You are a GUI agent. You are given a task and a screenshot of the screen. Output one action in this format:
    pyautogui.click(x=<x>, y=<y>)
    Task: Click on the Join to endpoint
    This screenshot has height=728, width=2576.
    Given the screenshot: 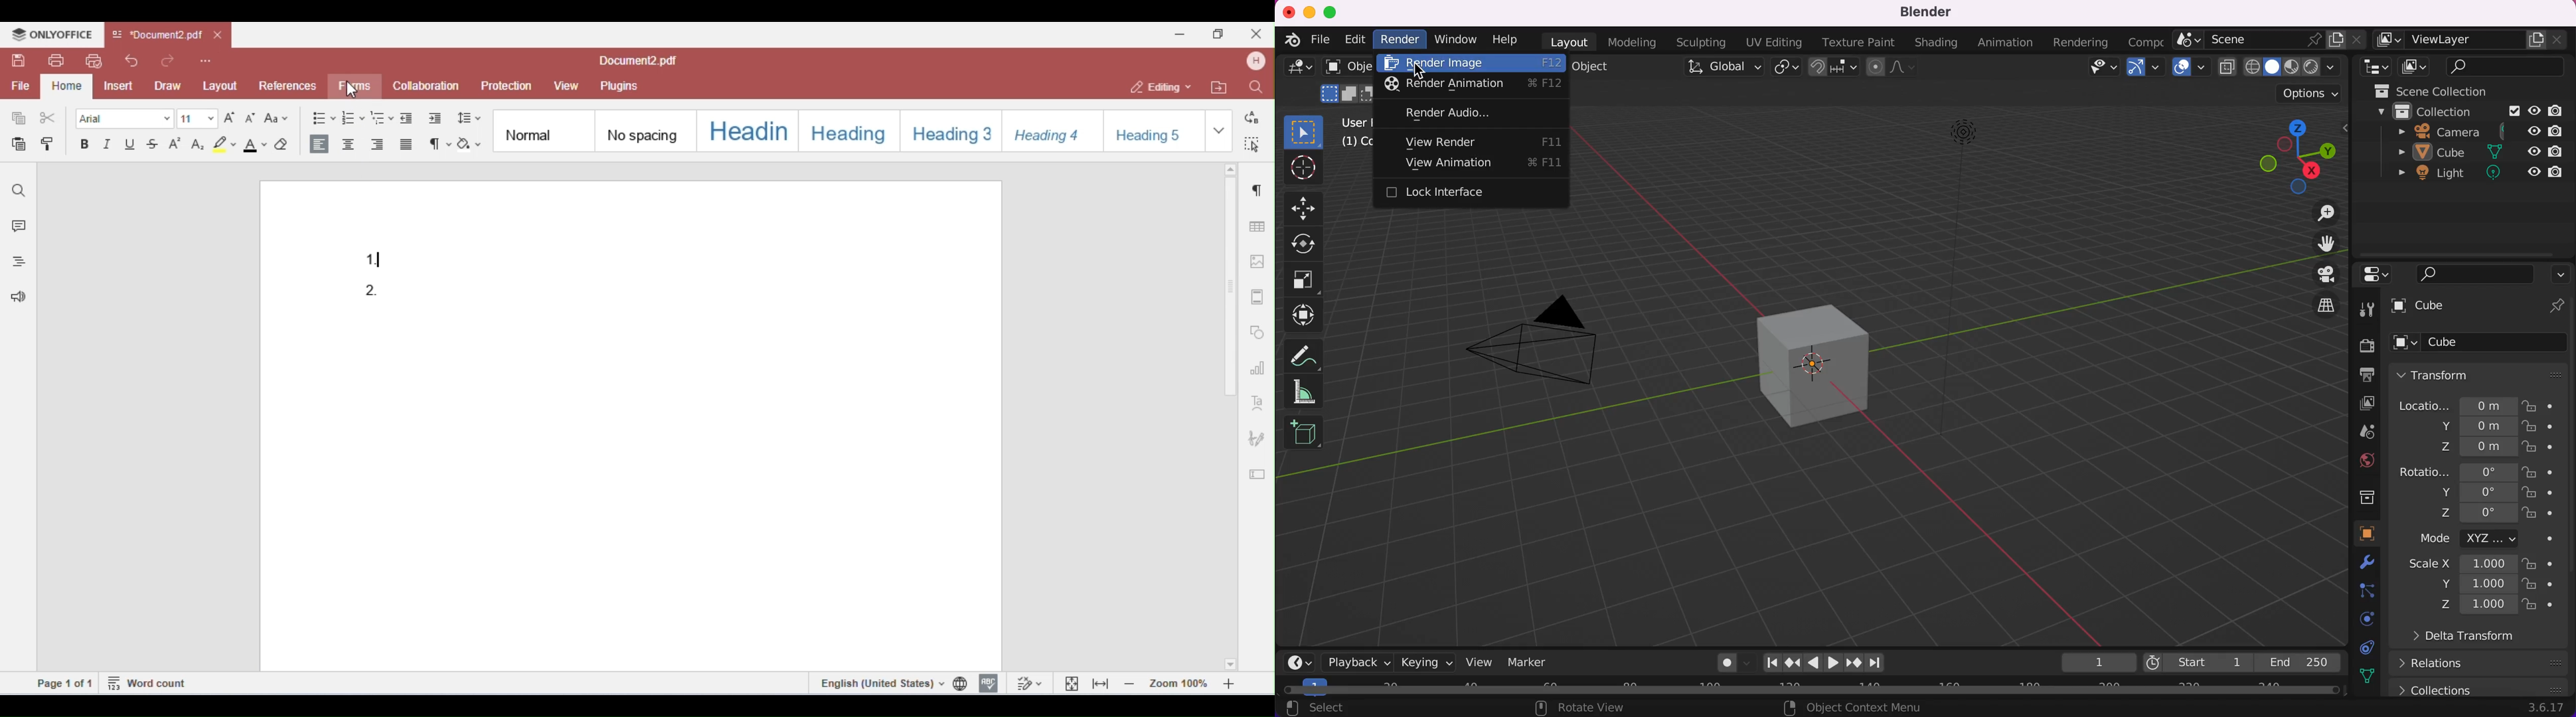 What is the action you would take?
    pyautogui.click(x=1877, y=663)
    